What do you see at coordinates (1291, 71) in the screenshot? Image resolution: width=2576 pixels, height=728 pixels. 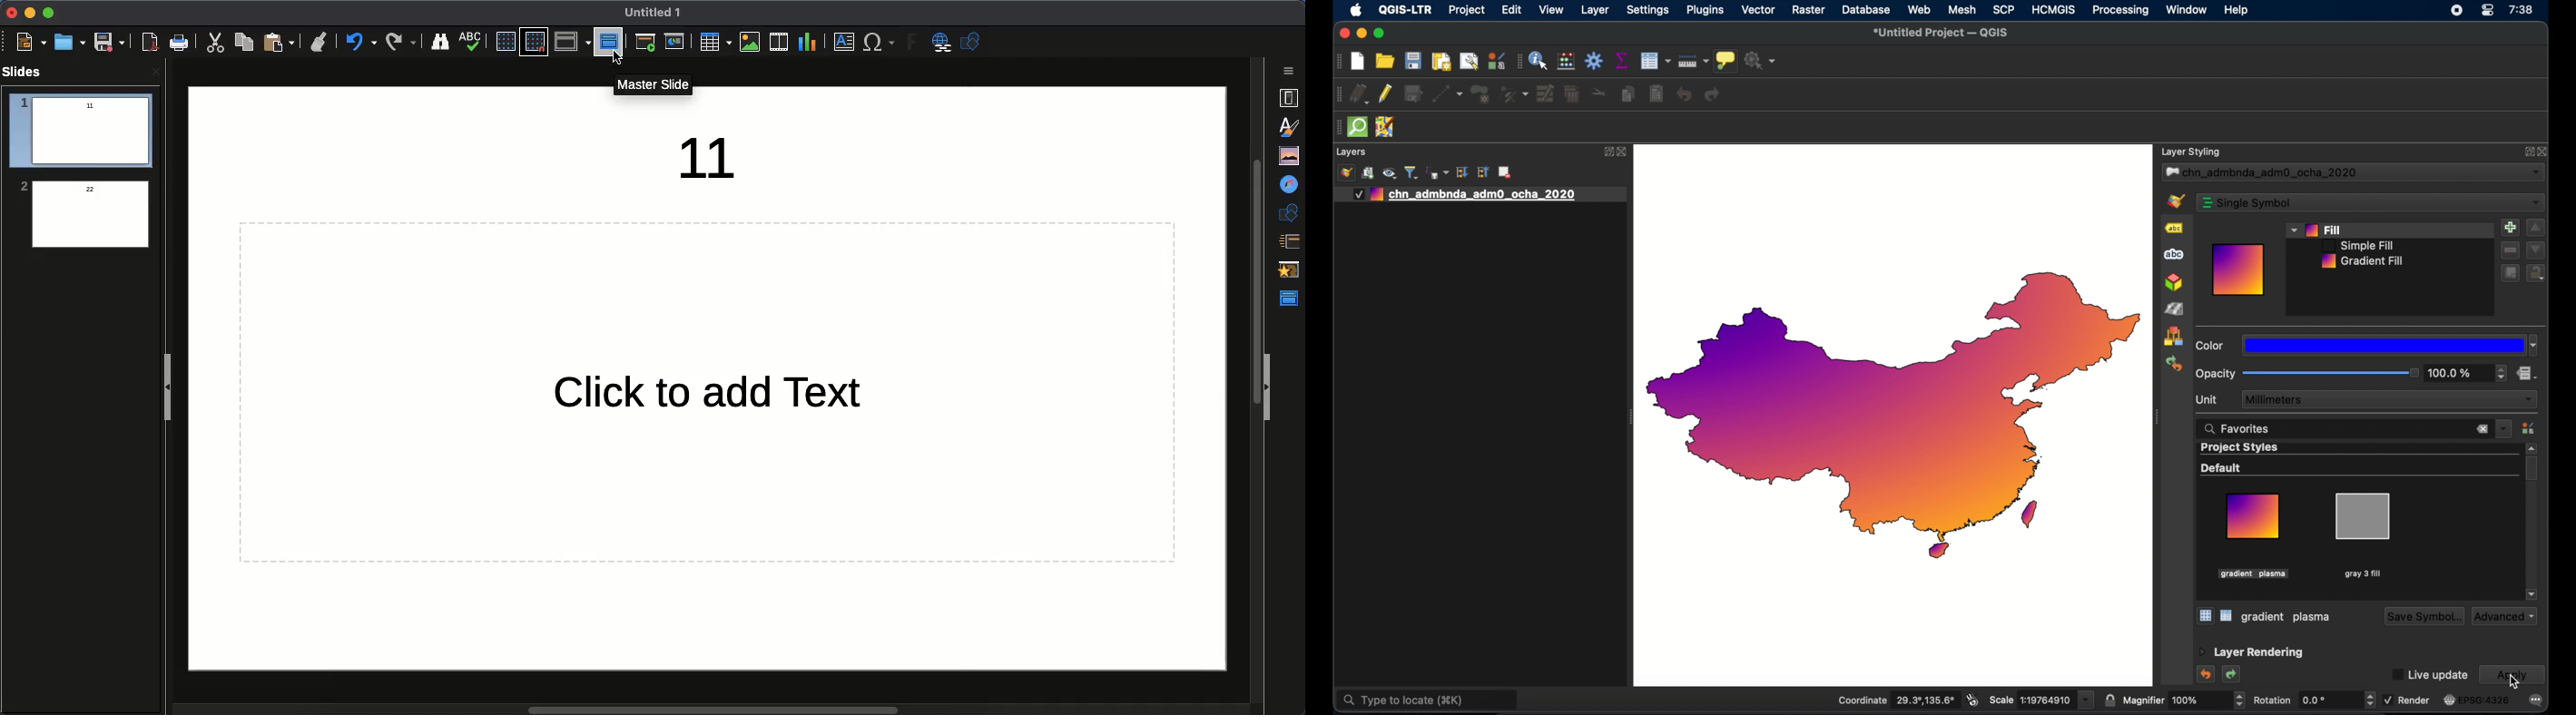 I see `Sidebar settings` at bounding box center [1291, 71].